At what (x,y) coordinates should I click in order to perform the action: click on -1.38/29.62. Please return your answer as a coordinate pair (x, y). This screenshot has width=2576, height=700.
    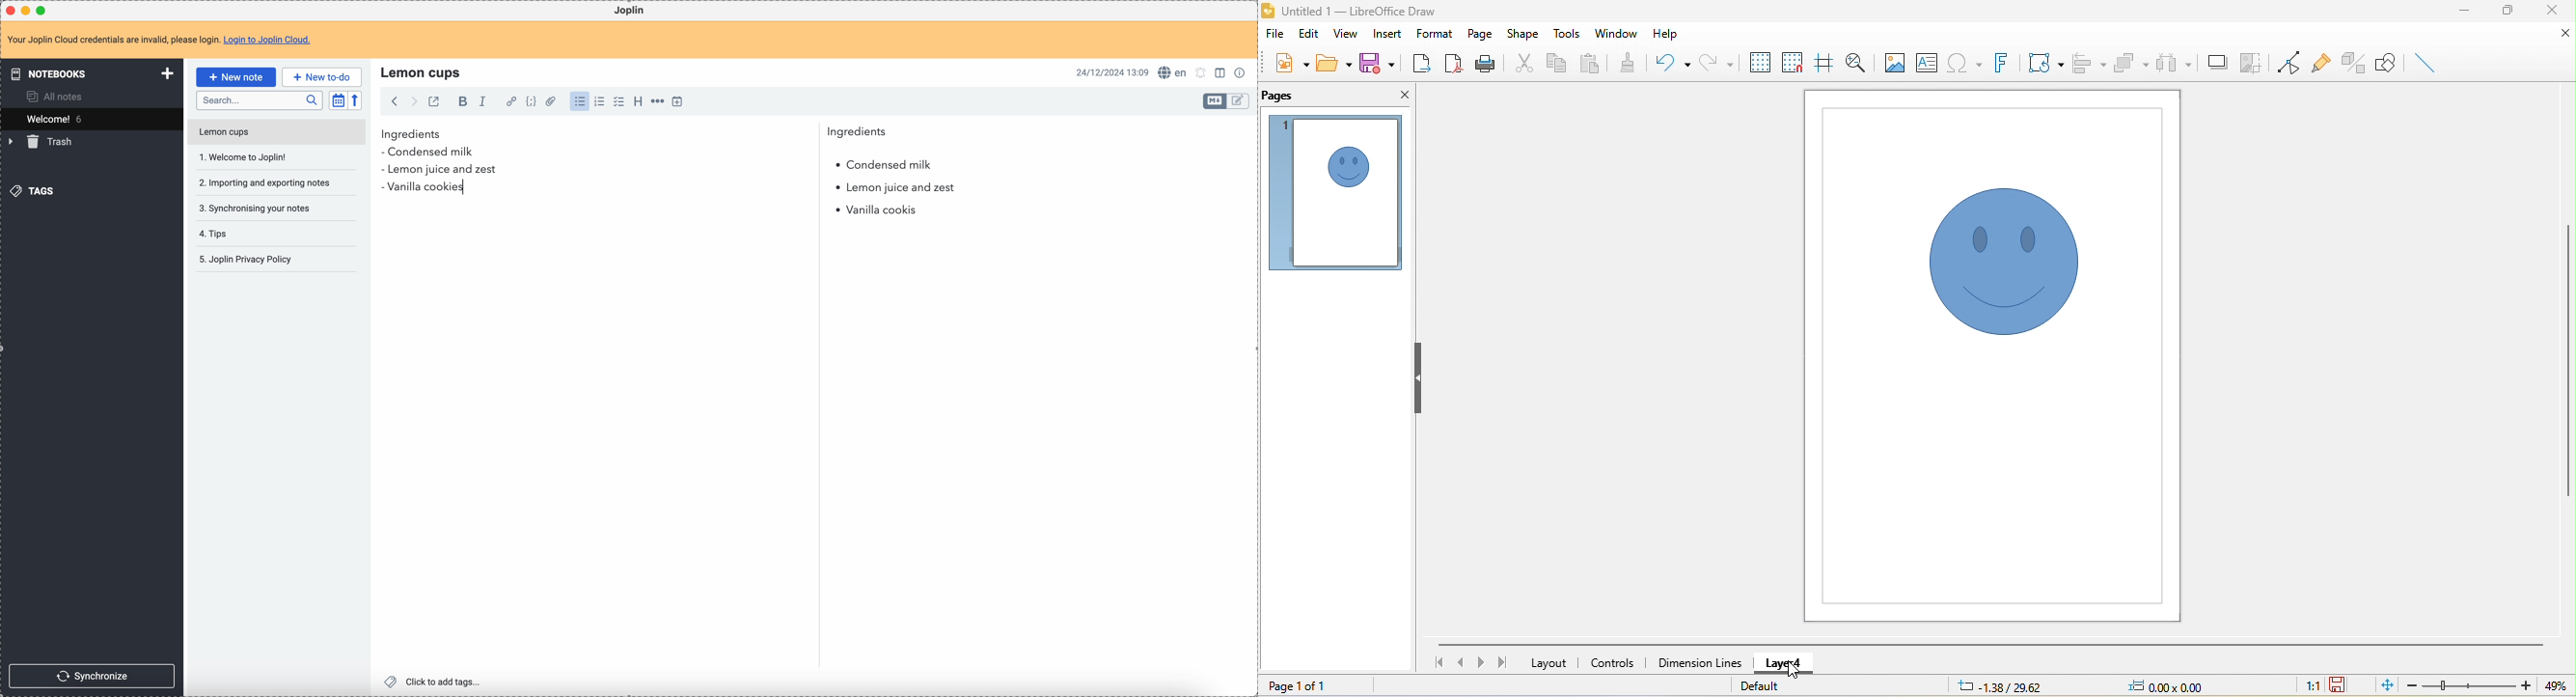
    Looking at the image, I should click on (2010, 685).